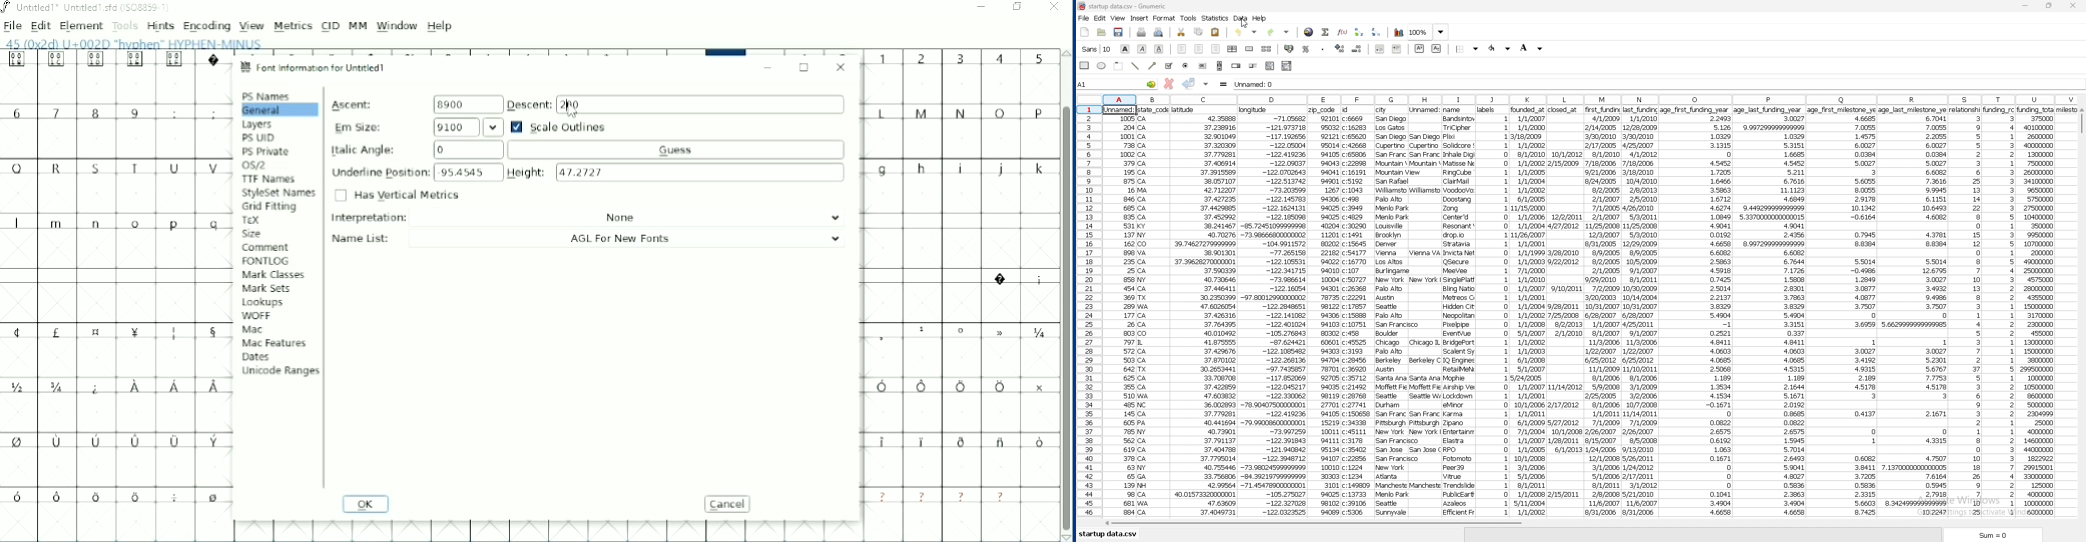  What do you see at coordinates (2081, 315) in the screenshot?
I see `scroll bar` at bounding box center [2081, 315].